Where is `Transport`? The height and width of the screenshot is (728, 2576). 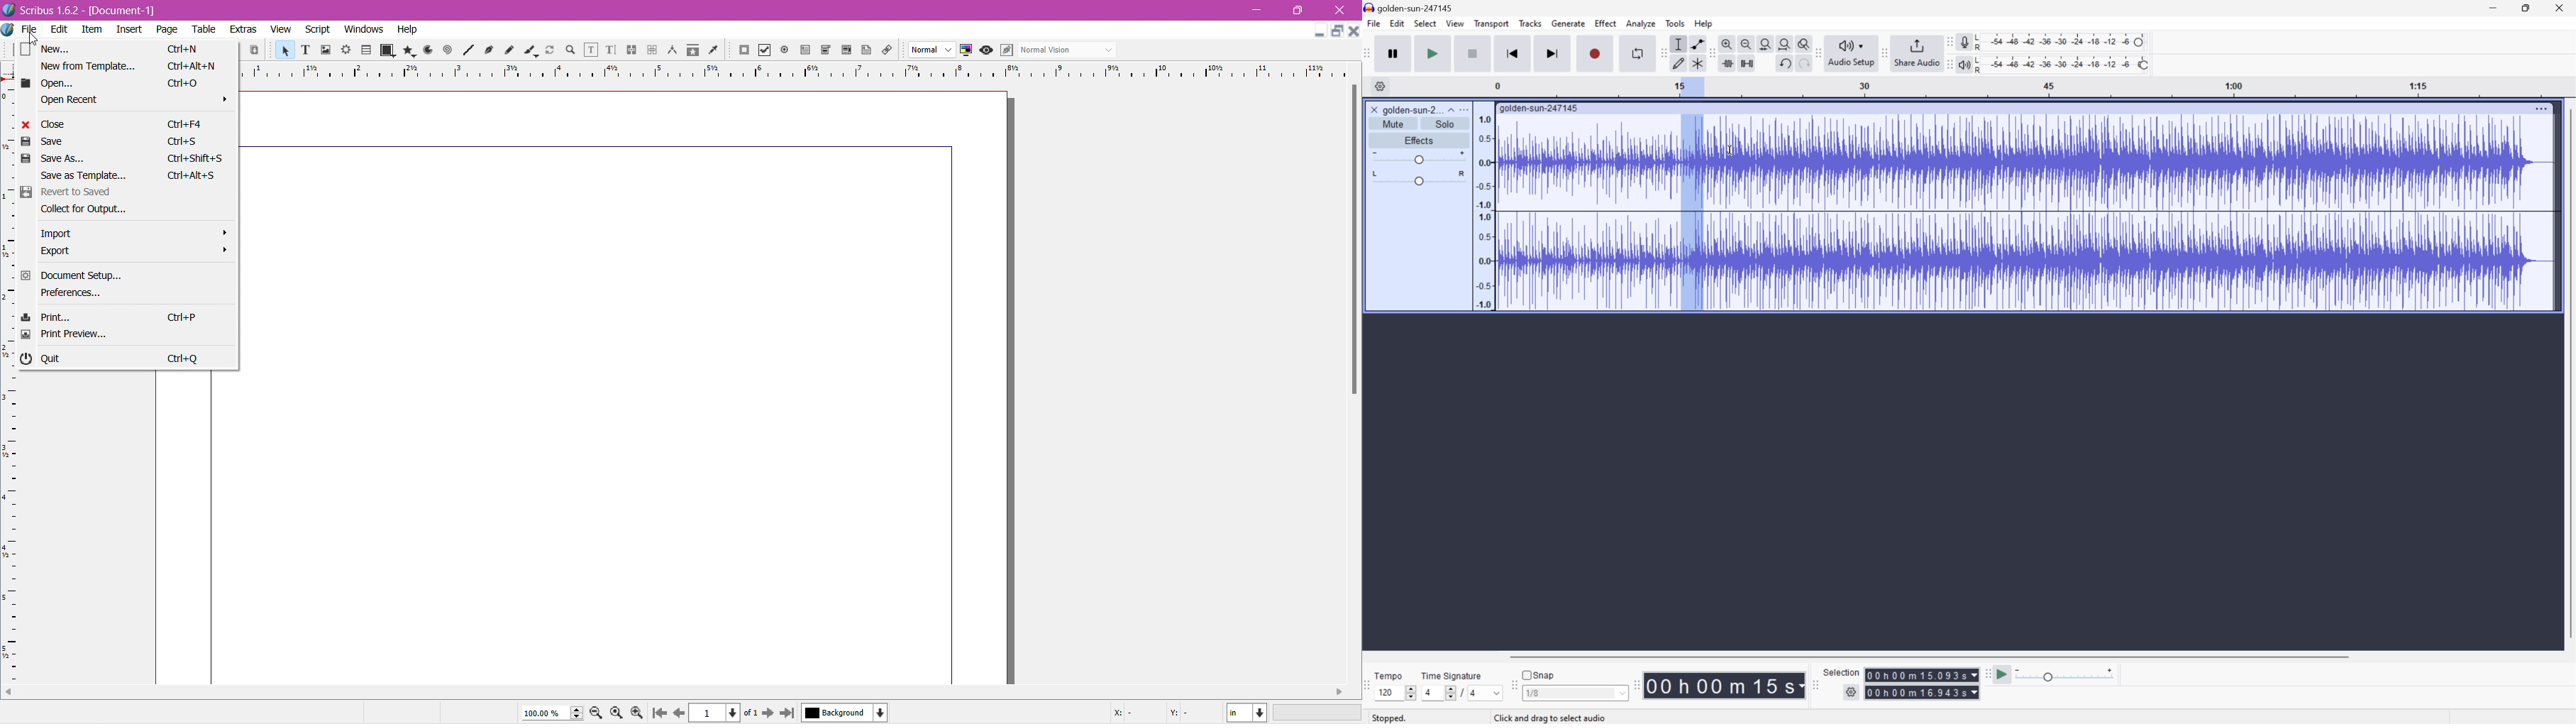 Transport is located at coordinates (1492, 24).